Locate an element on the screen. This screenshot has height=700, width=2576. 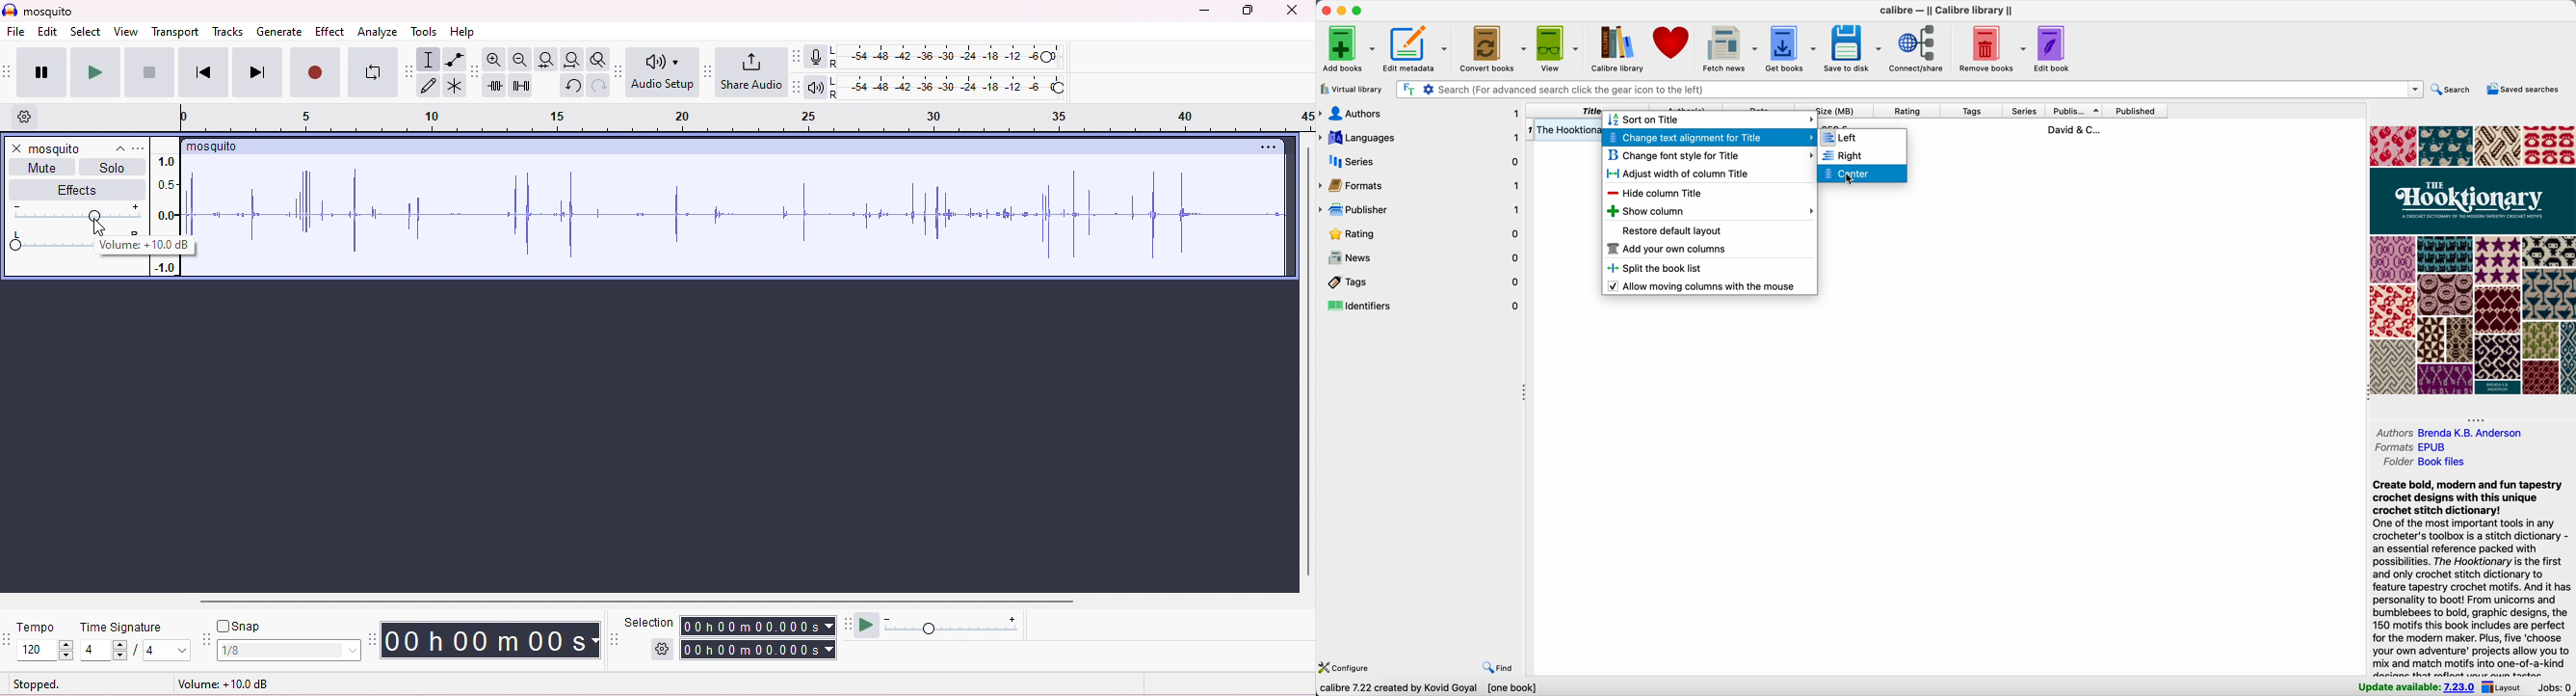
series is located at coordinates (1421, 161).